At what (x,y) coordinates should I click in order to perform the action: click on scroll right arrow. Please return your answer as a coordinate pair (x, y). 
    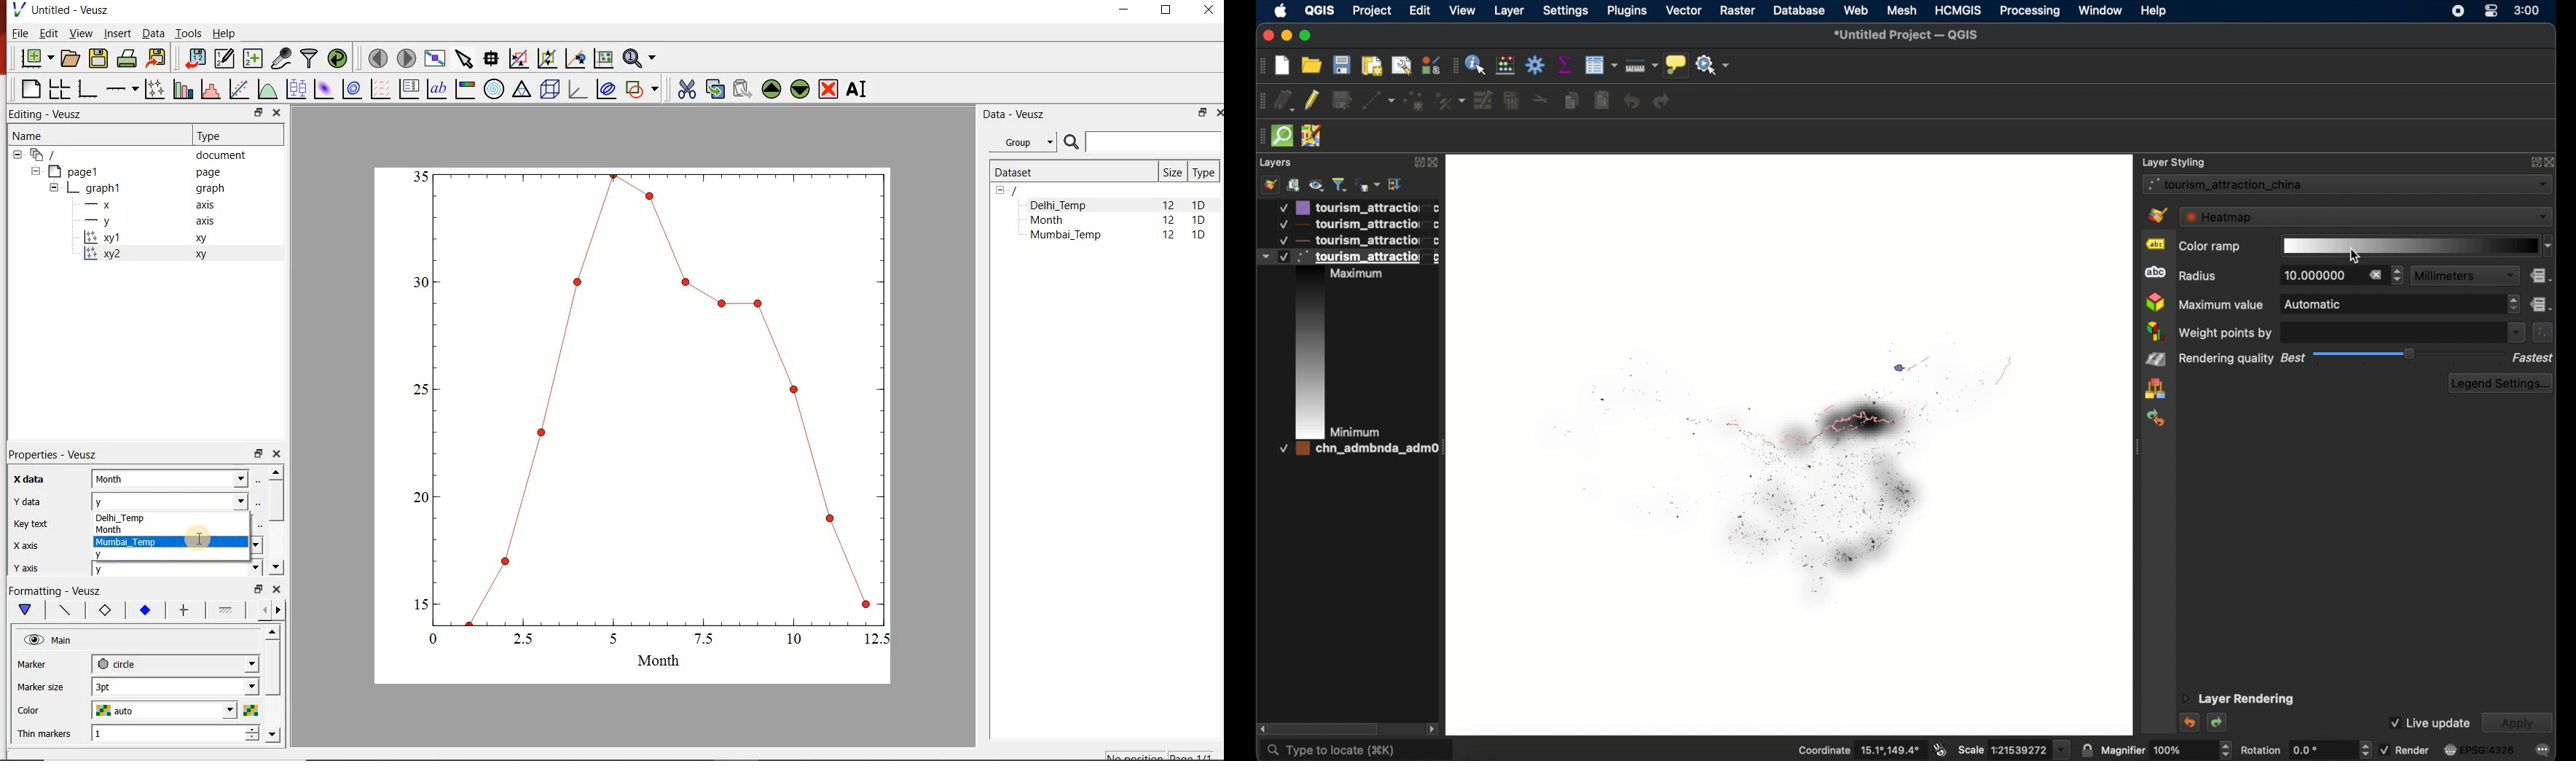
    Looking at the image, I should click on (1259, 727).